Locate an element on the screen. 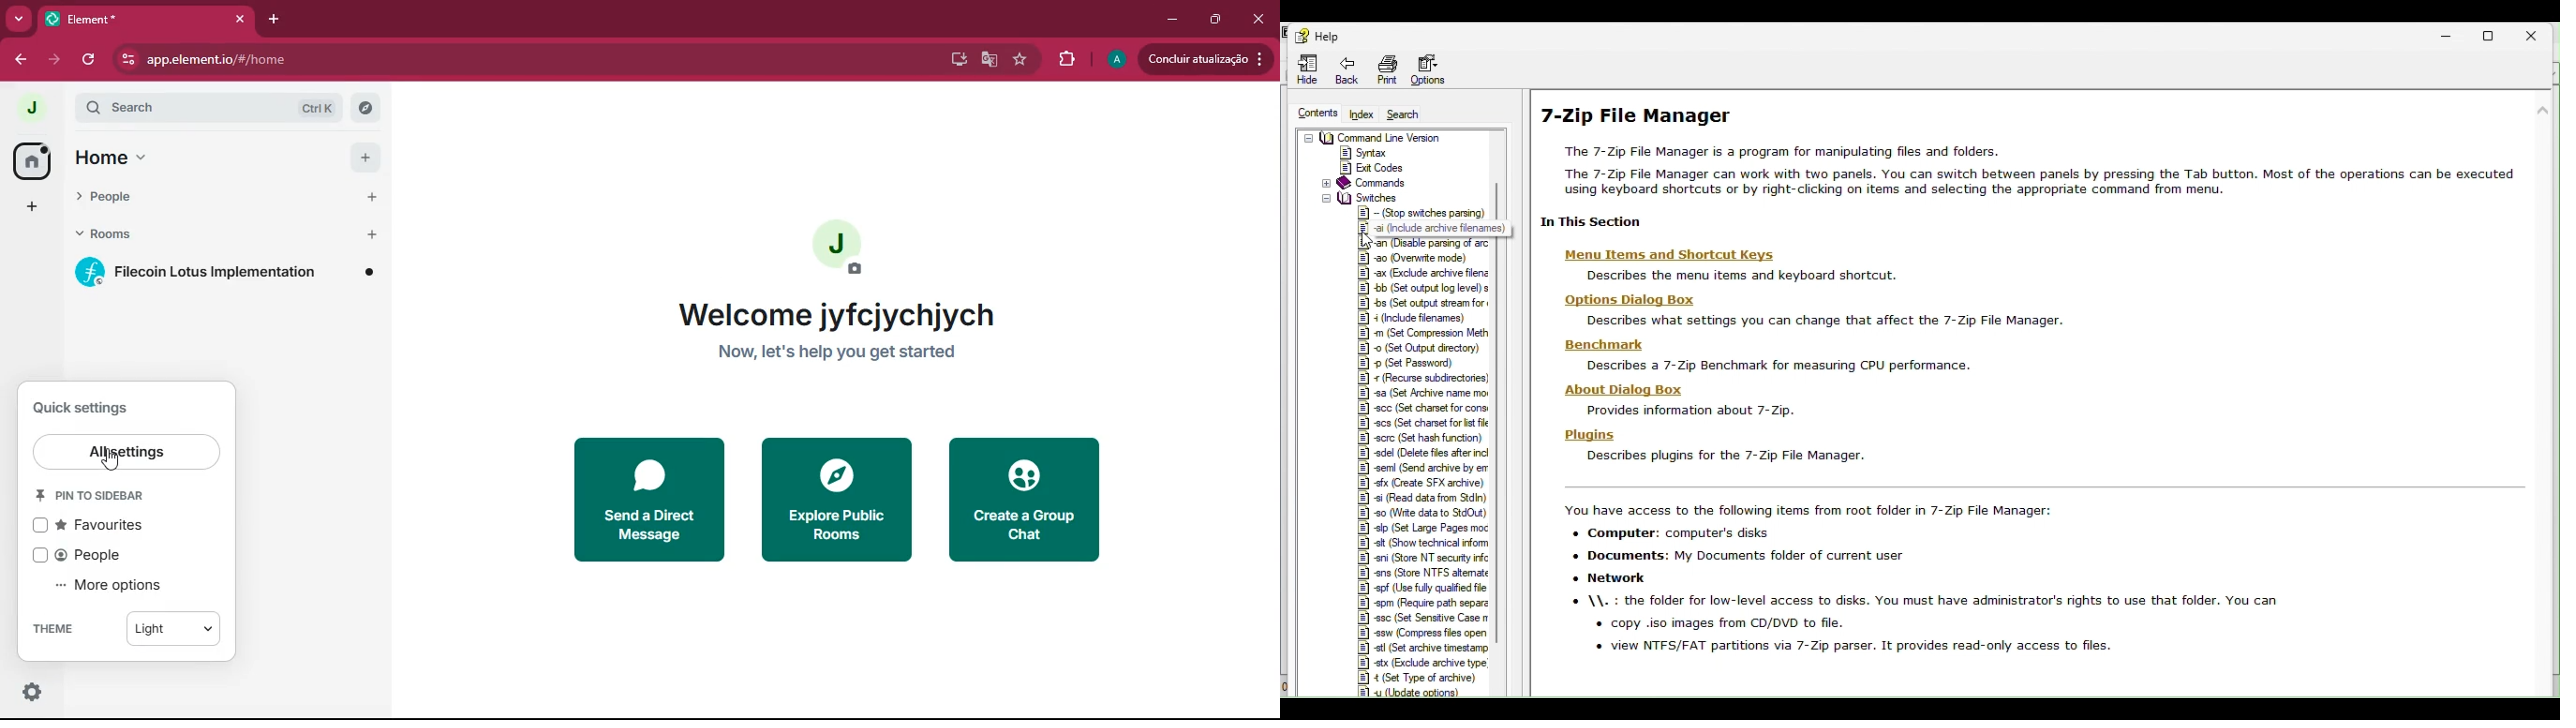  Describes the menu items and keyboard shortcut. is located at coordinates (1741, 277).